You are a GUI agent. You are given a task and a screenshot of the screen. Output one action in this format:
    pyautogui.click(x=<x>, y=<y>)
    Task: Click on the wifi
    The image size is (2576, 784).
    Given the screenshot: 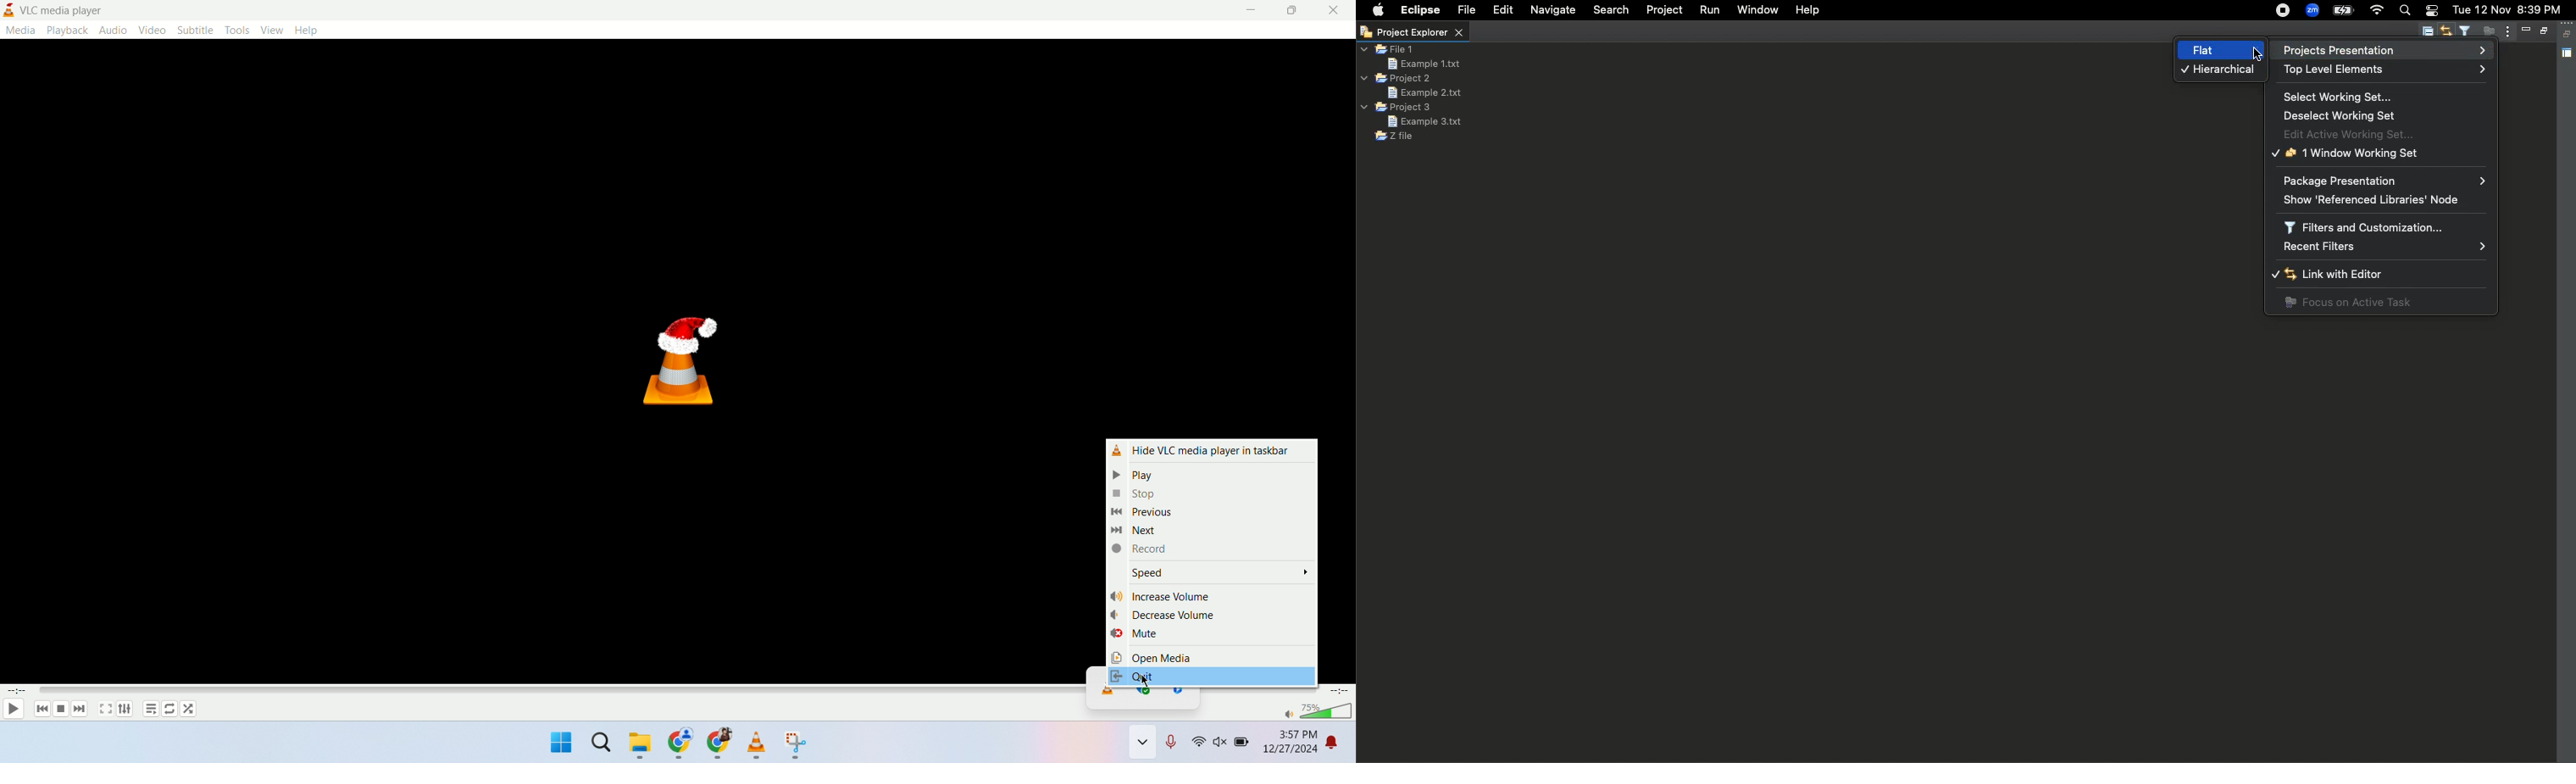 What is the action you would take?
    pyautogui.click(x=1198, y=745)
    